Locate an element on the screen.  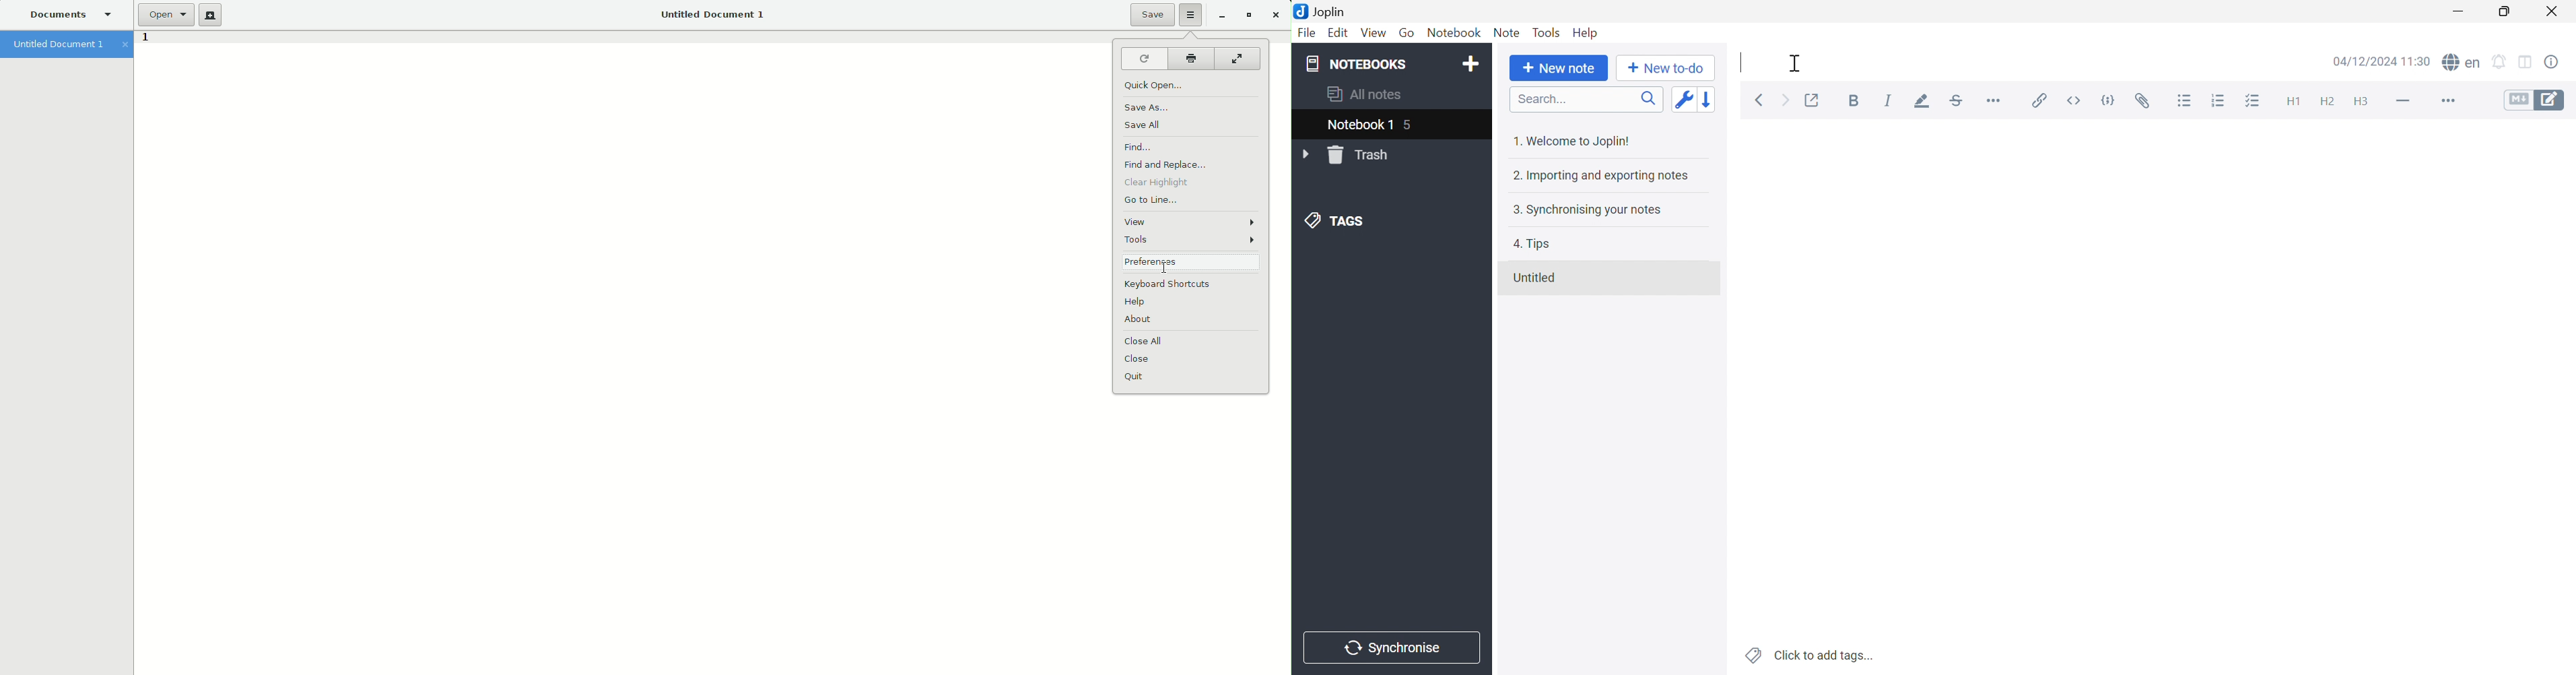
Bulleted list is located at coordinates (2186, 102).